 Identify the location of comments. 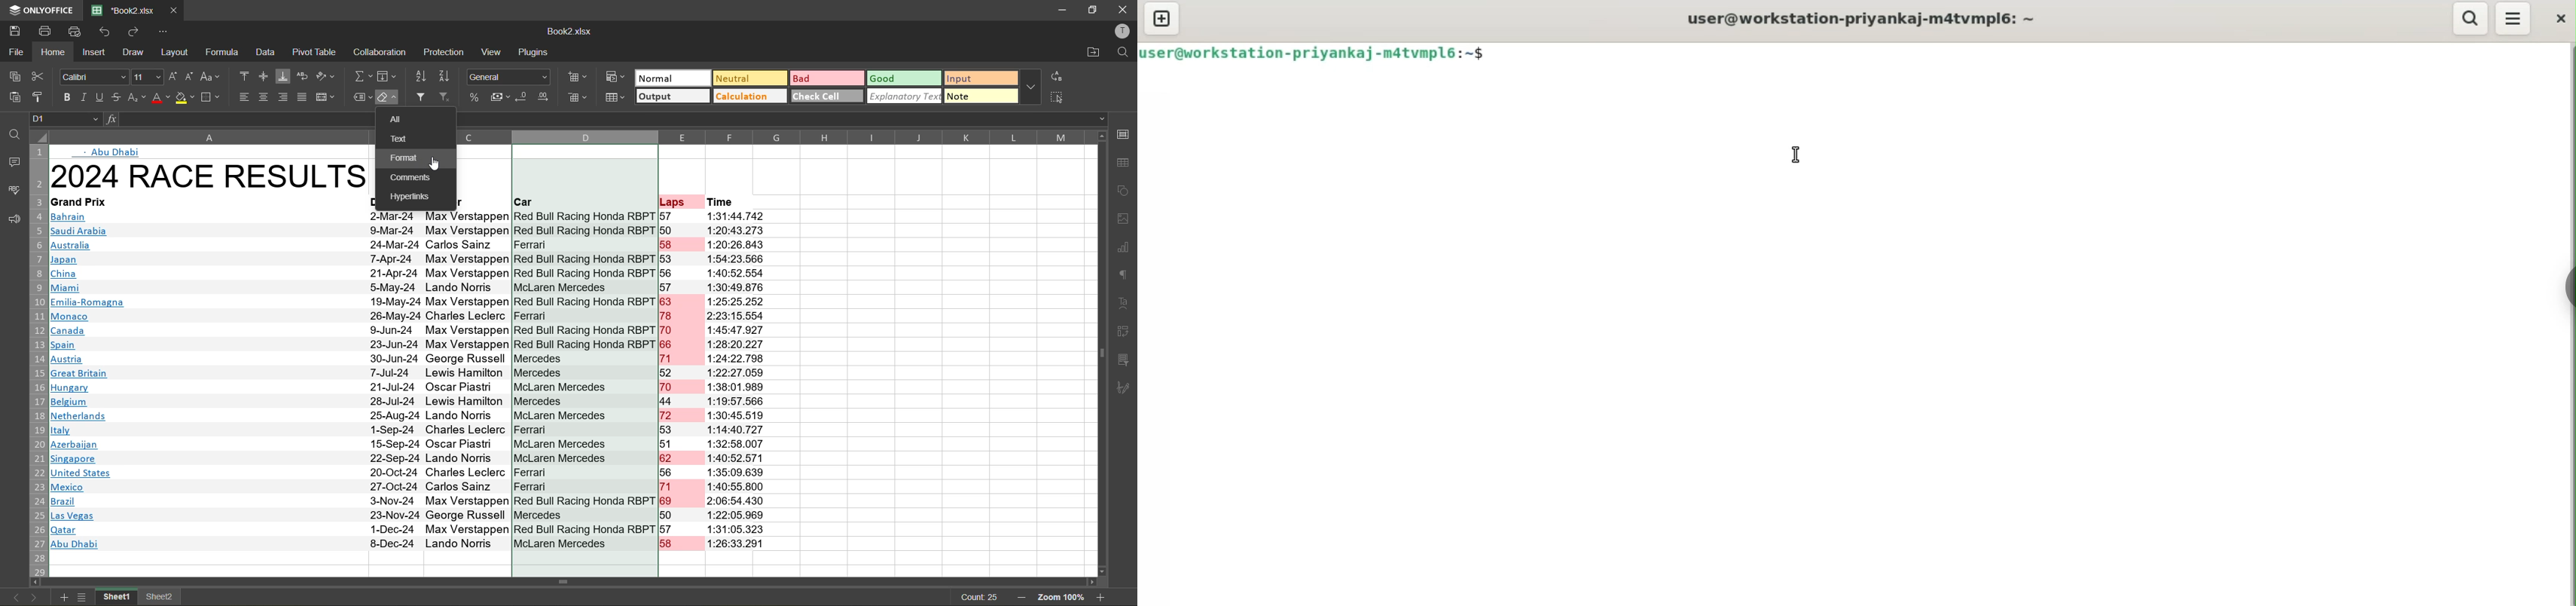
(12, 164).